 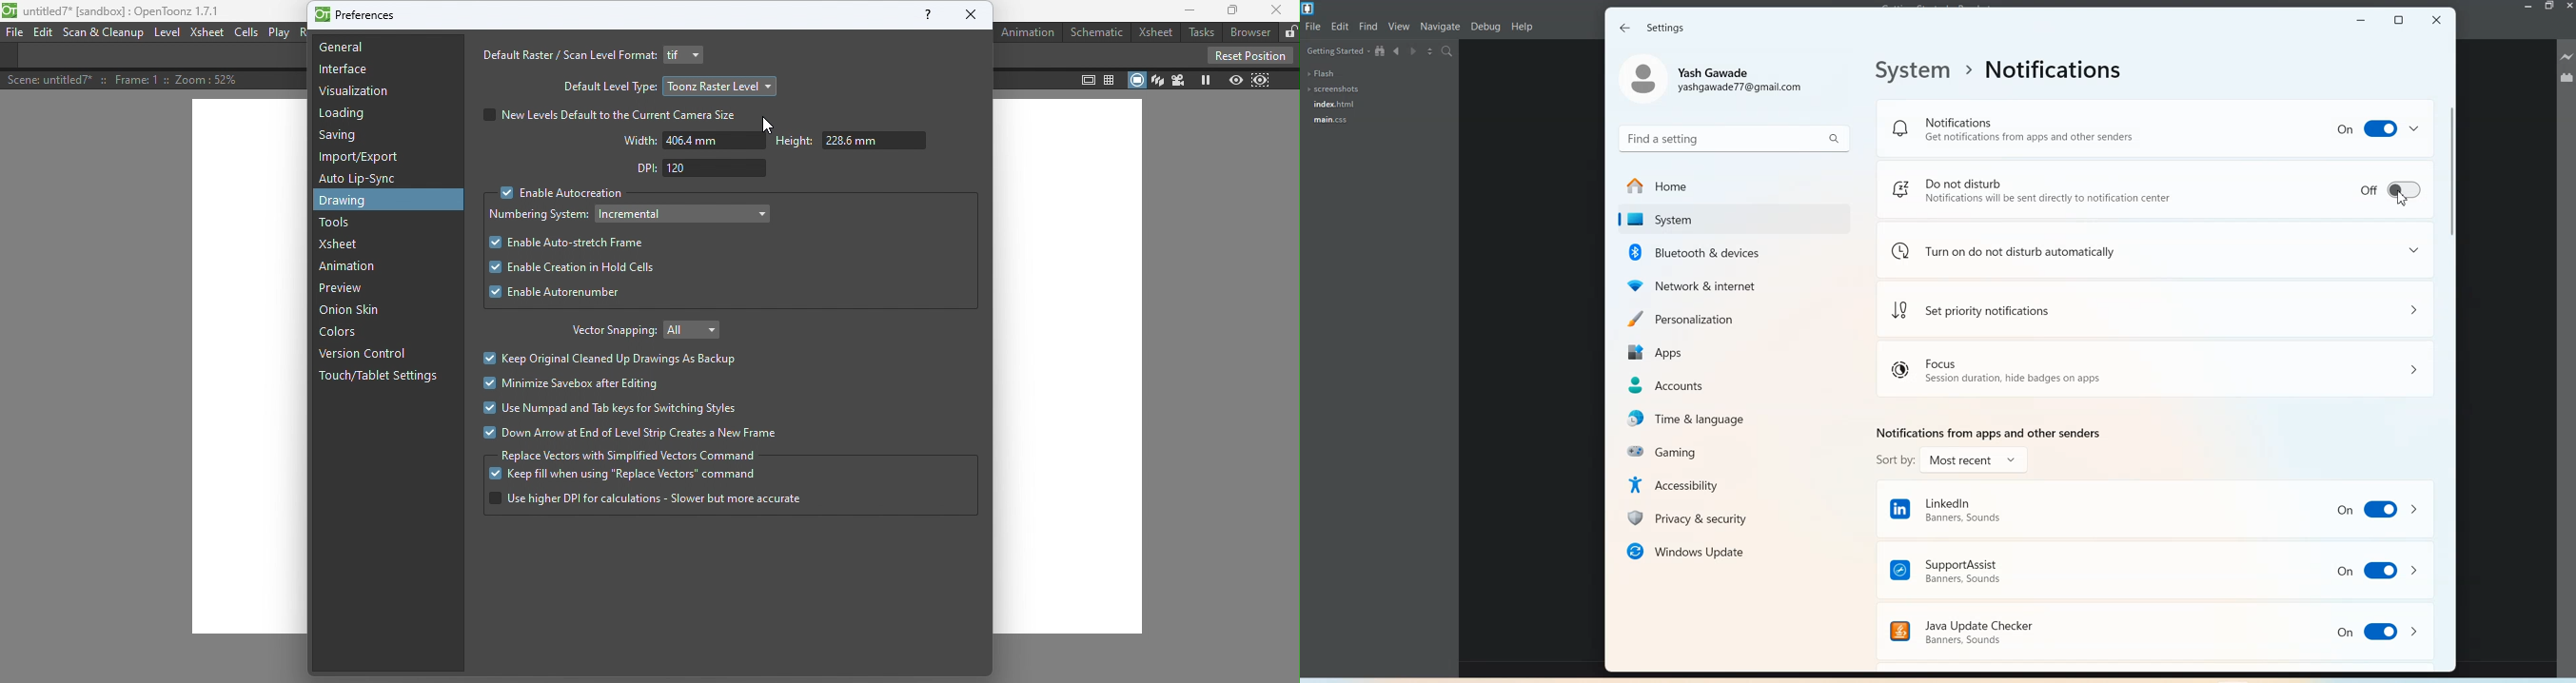 What do you see at coordinates (569, 383) in the screenshot?
I see `Minimize savebox after editing` at bounding box center [569, 383].